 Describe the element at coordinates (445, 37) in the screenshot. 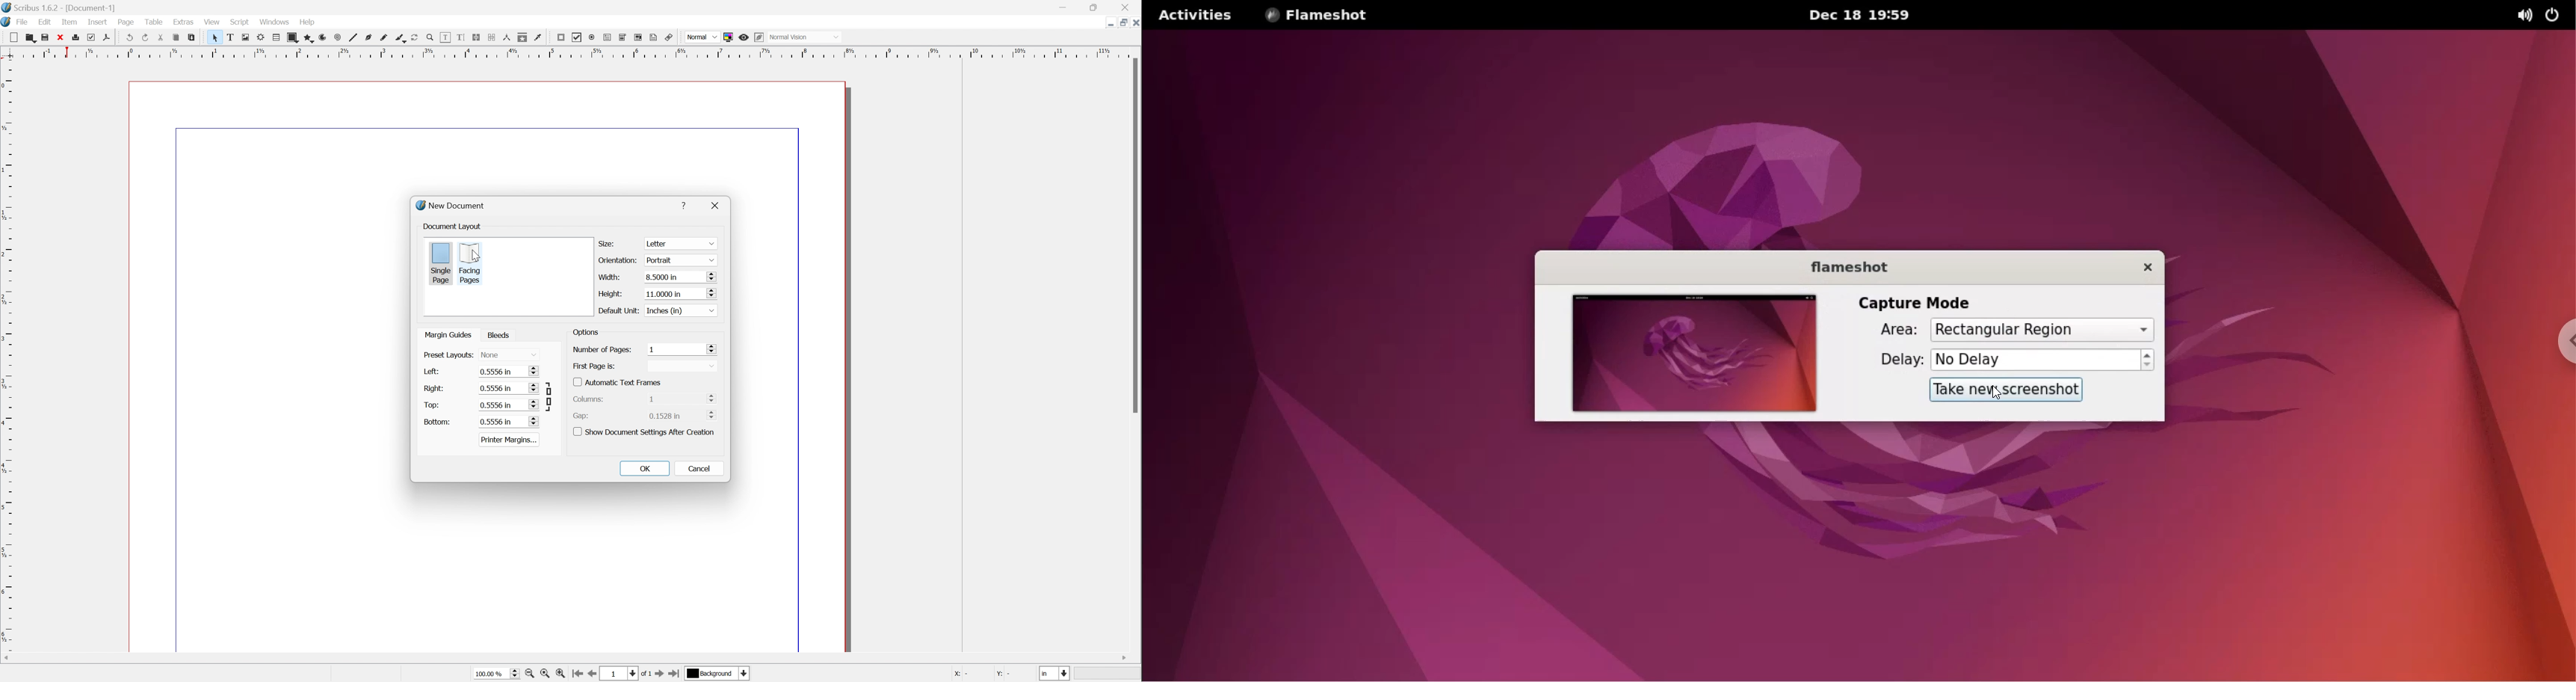

I see `Edit contents of frame` at that location.